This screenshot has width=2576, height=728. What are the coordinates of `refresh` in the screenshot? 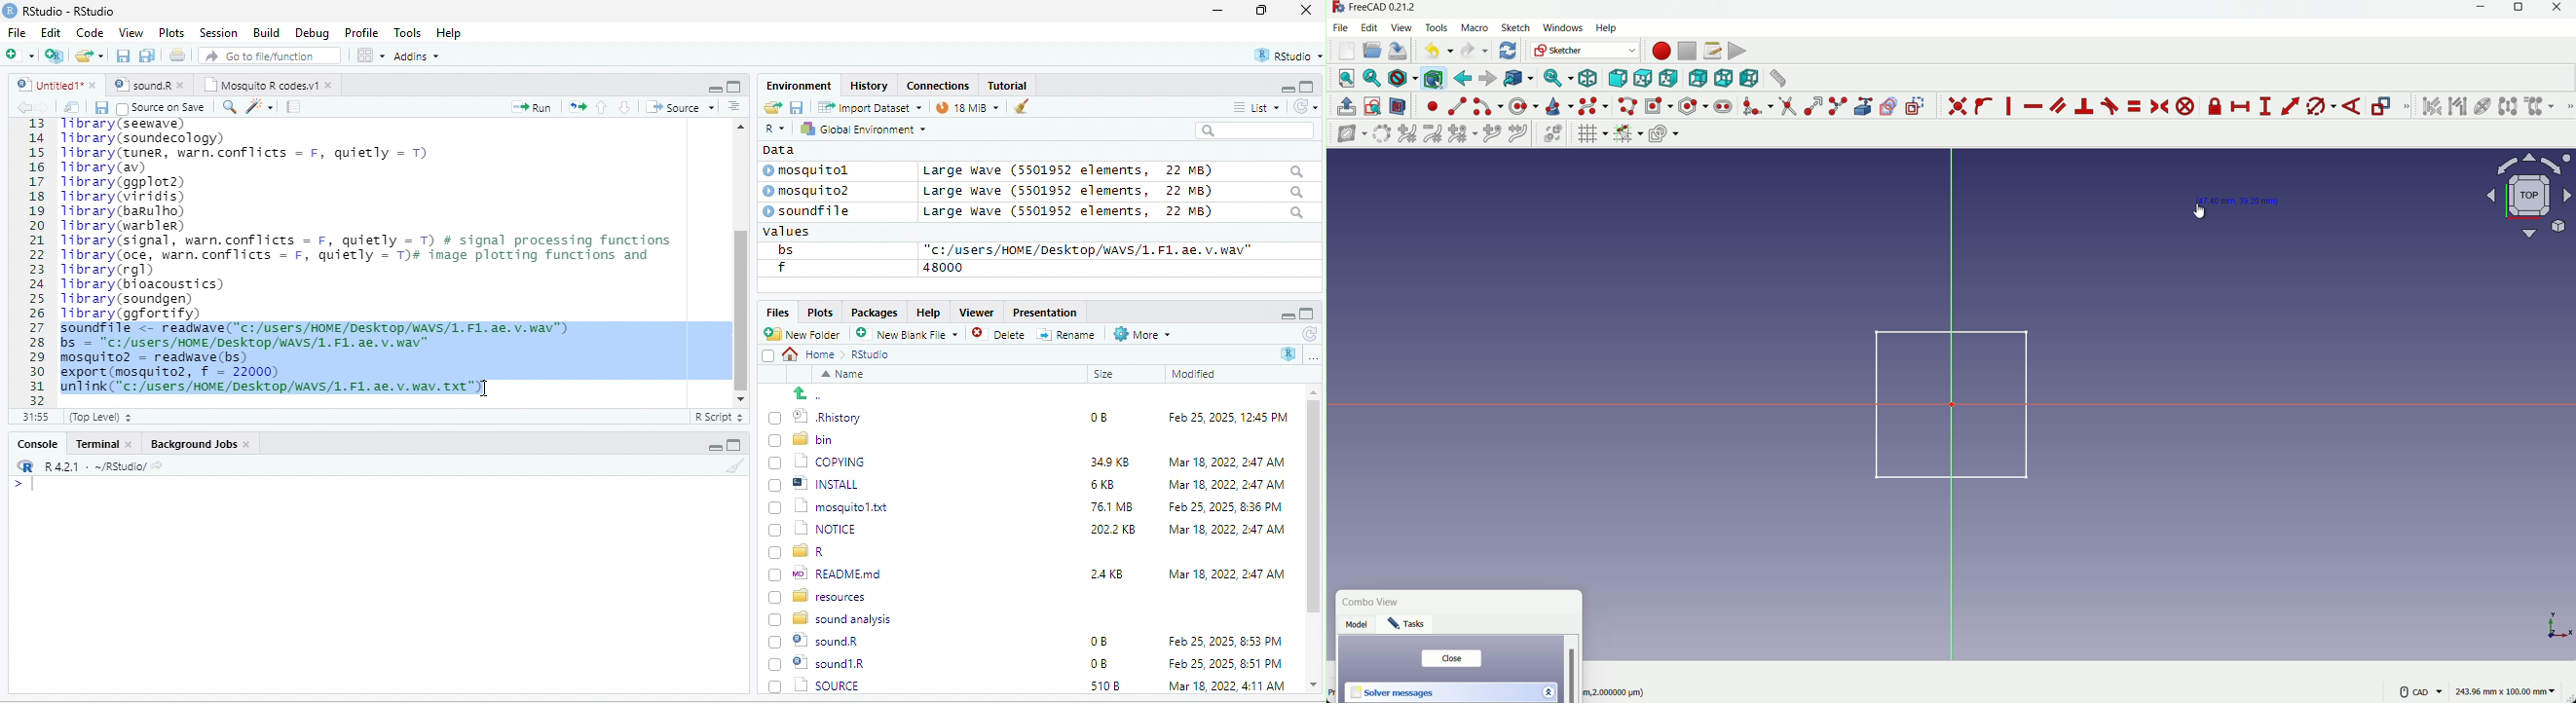 It's located at (1302, 106).